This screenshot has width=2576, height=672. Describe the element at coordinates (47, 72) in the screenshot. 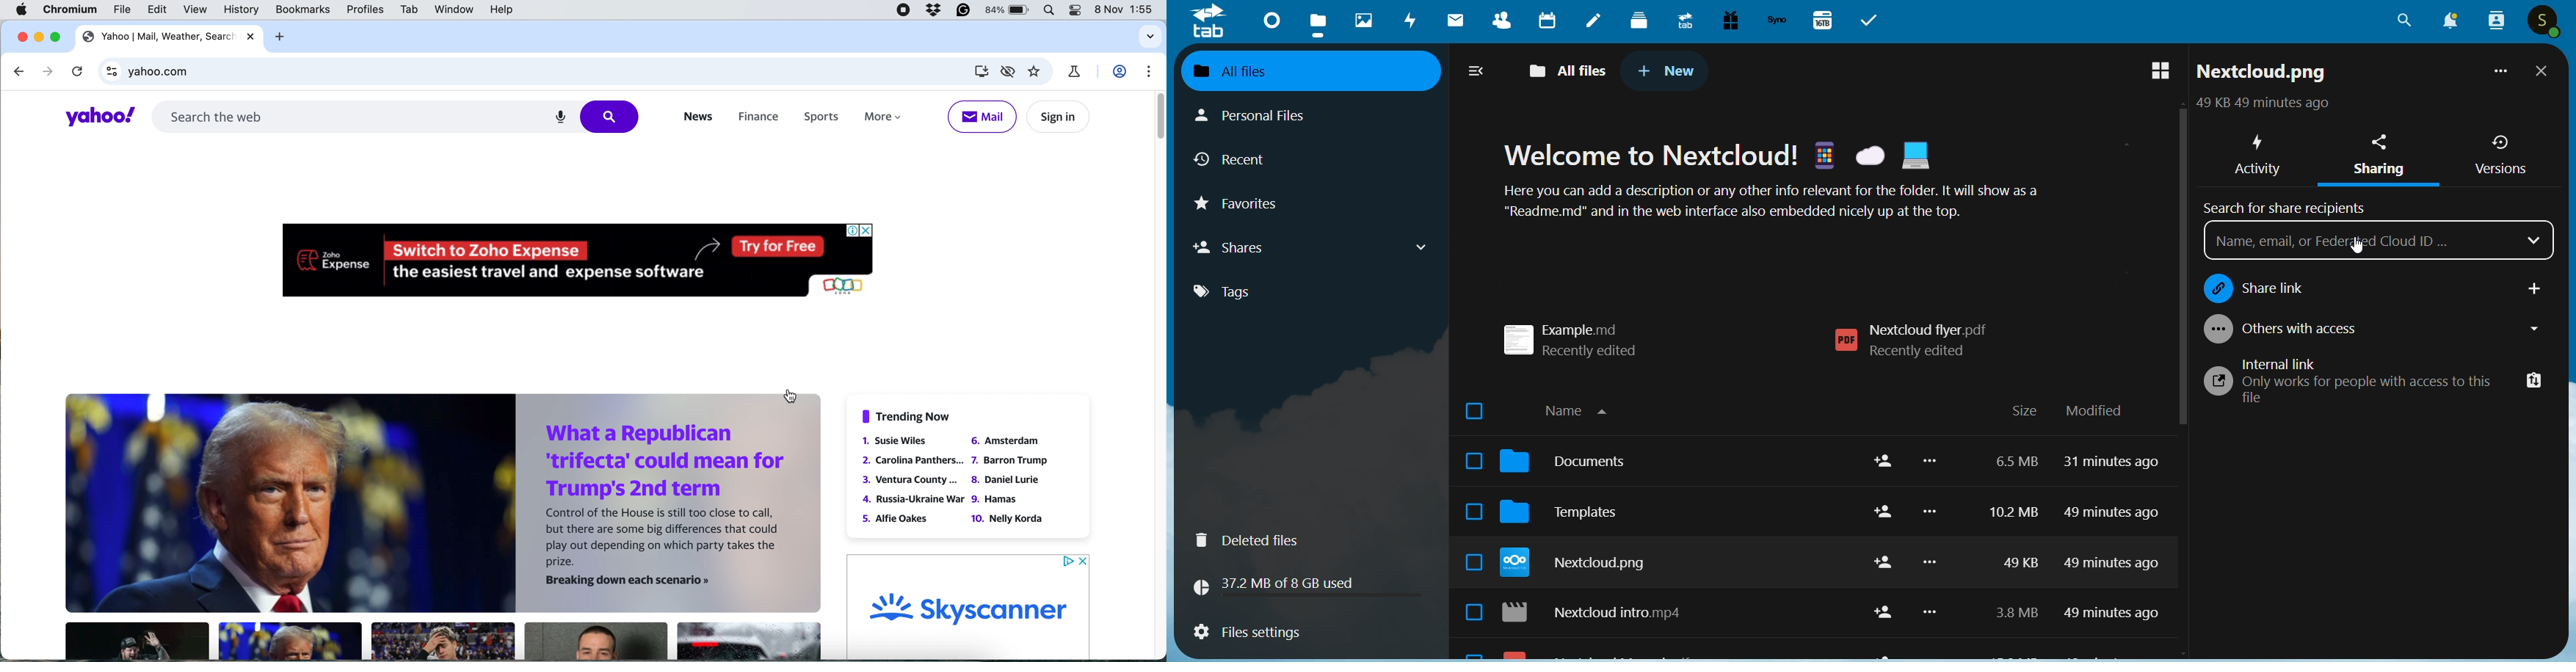

I see `go forward` at that location.